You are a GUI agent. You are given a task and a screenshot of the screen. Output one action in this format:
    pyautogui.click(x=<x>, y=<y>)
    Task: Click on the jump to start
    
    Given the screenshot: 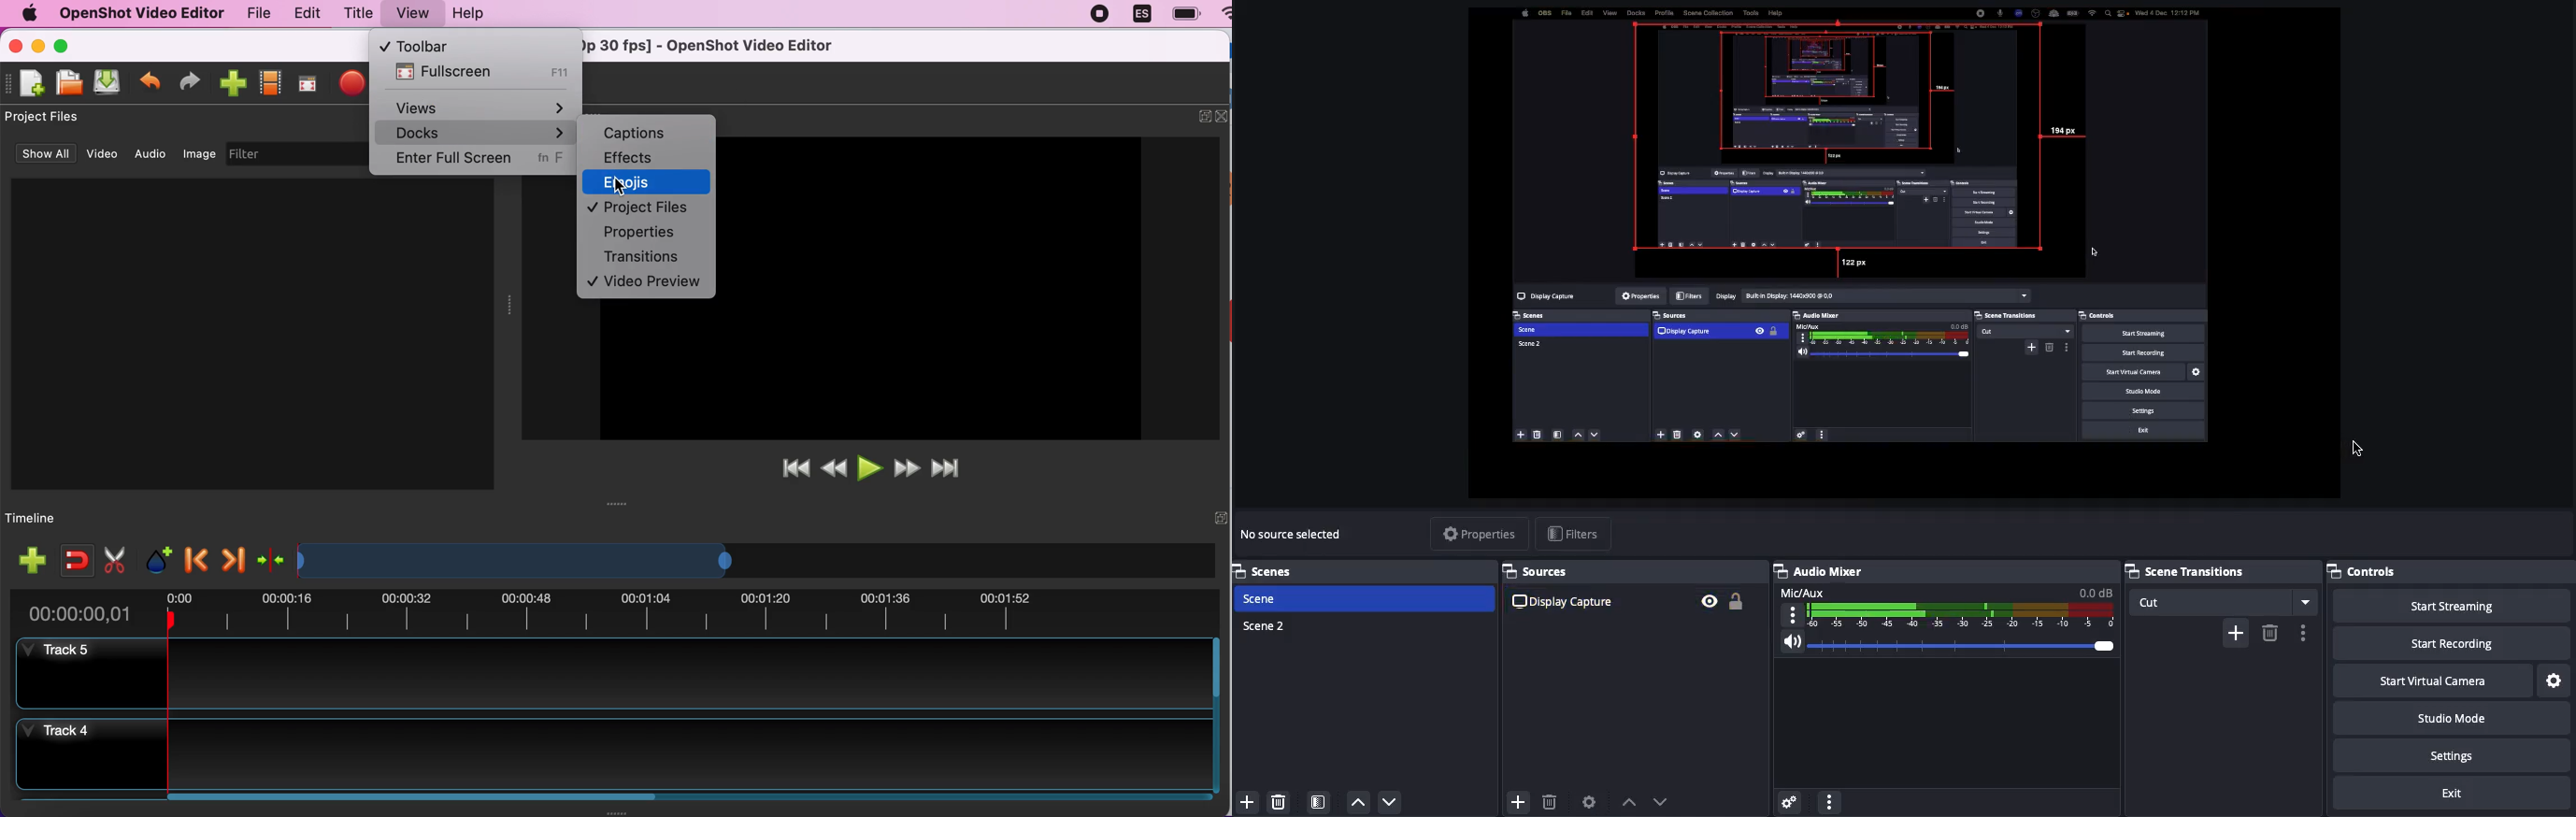 What is the action you would take?
    pyautogui.click(x=796, y=469)
    